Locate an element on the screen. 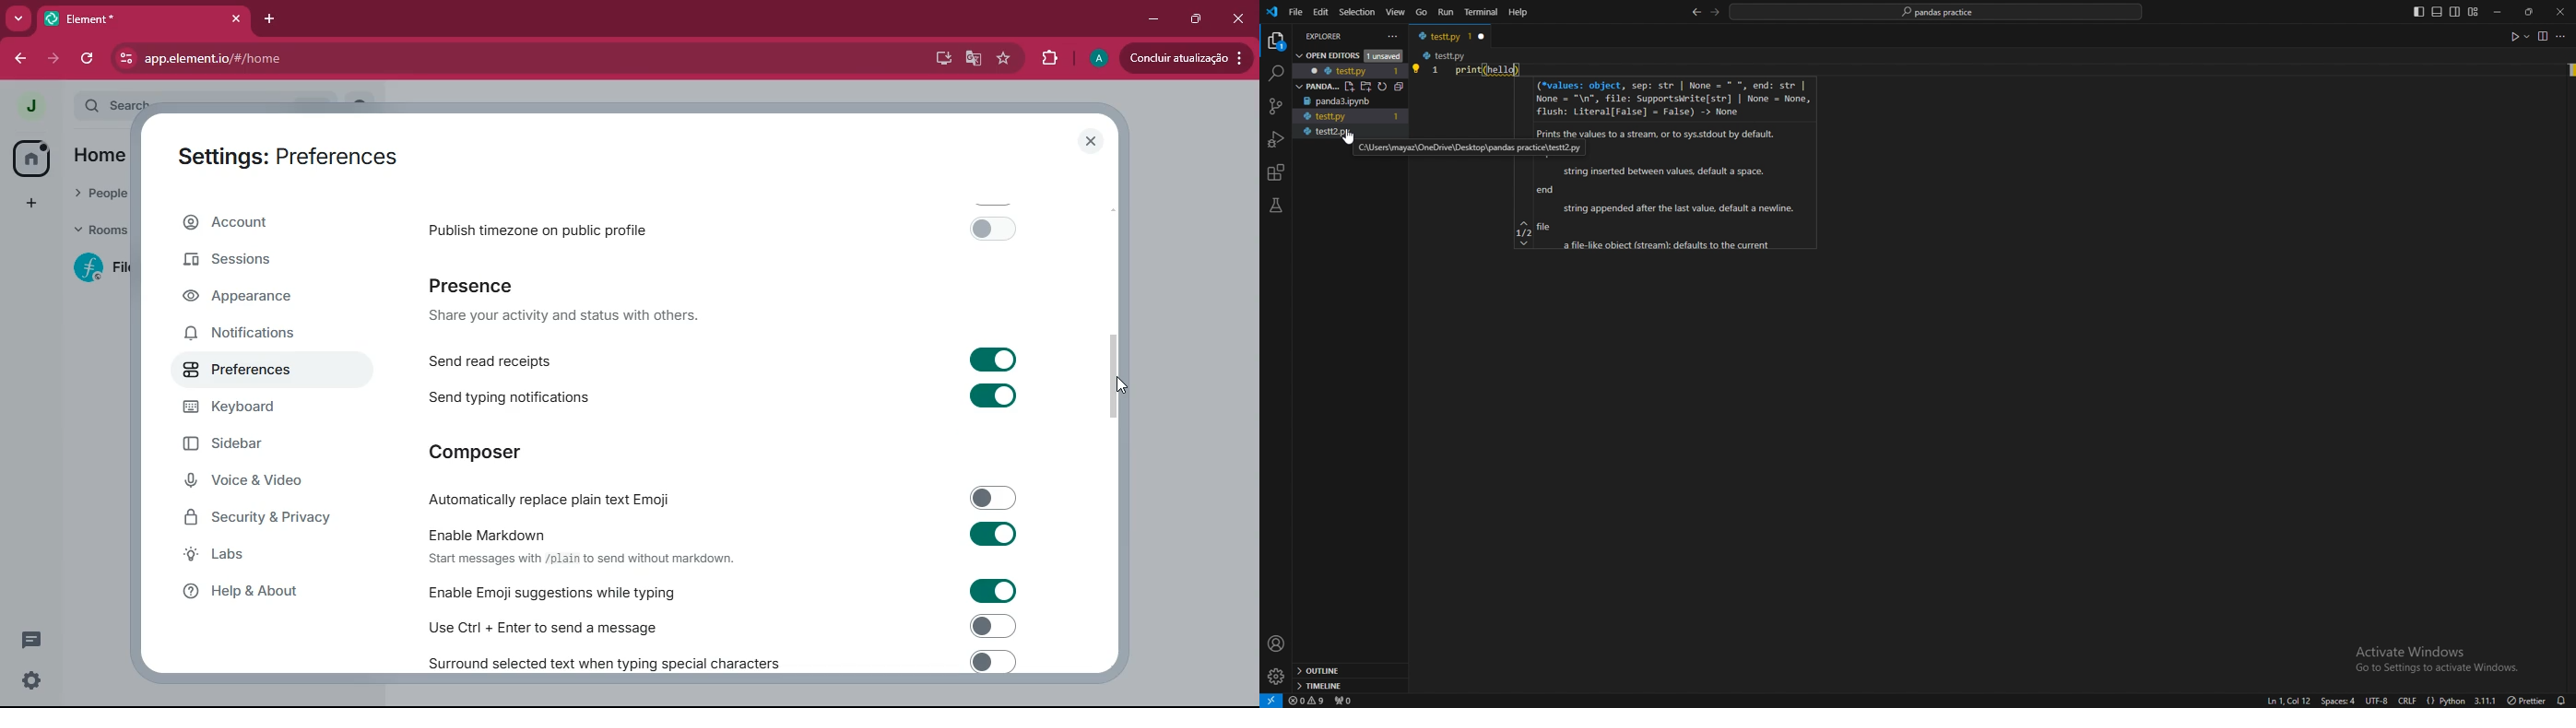 Image resolution: width=2576 pixels, height=728 pixels. preferences is located at coordinates (252, 377).